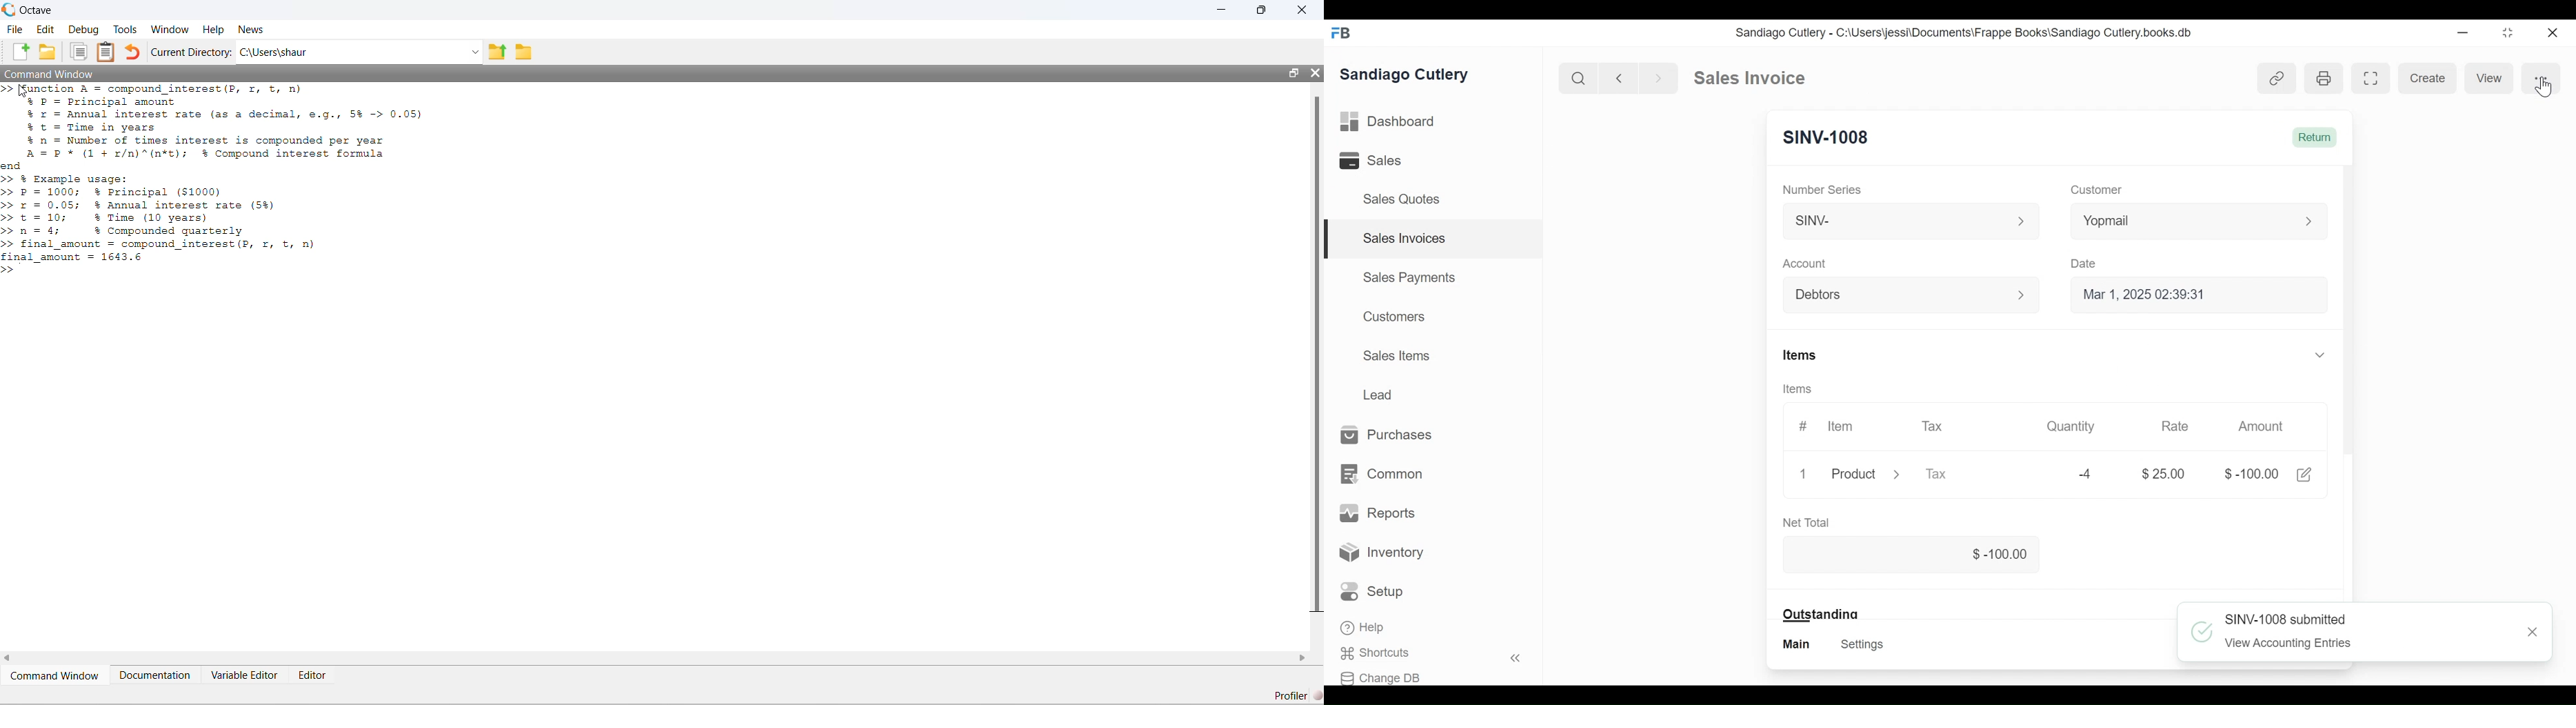  I want to click on SINV-, so click(1906, 219).